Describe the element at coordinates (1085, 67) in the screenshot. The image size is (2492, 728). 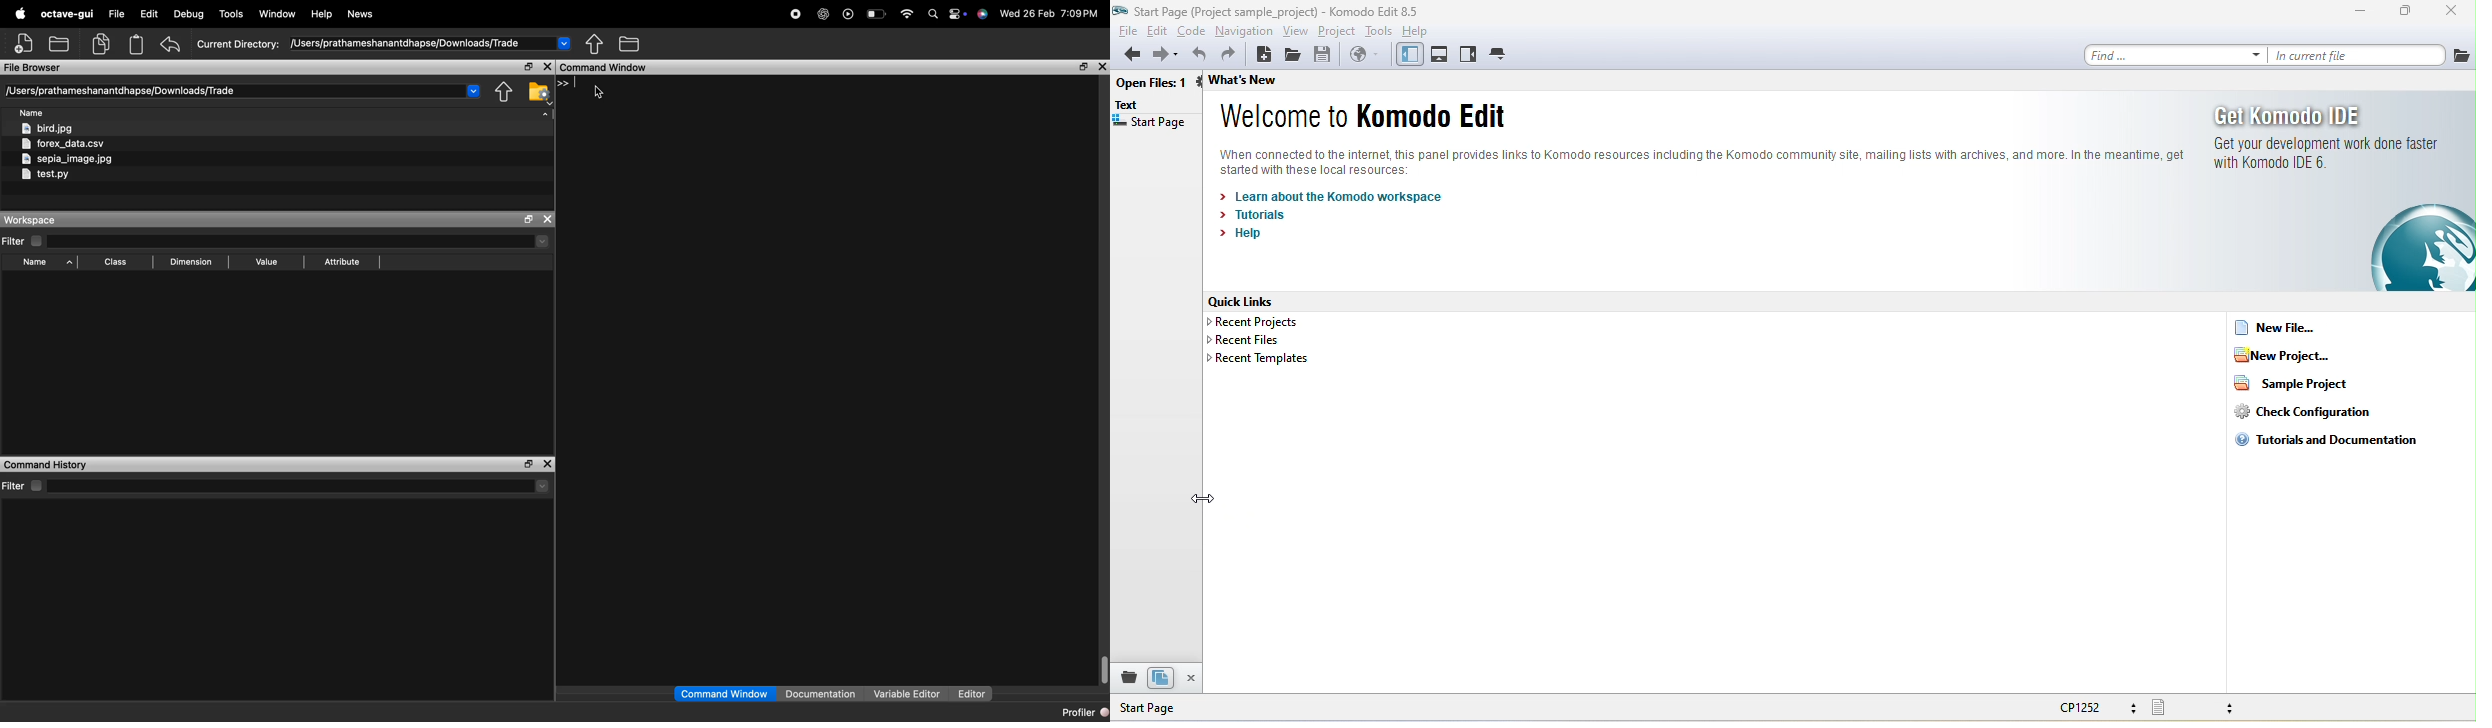
I see `maximize` at that location.